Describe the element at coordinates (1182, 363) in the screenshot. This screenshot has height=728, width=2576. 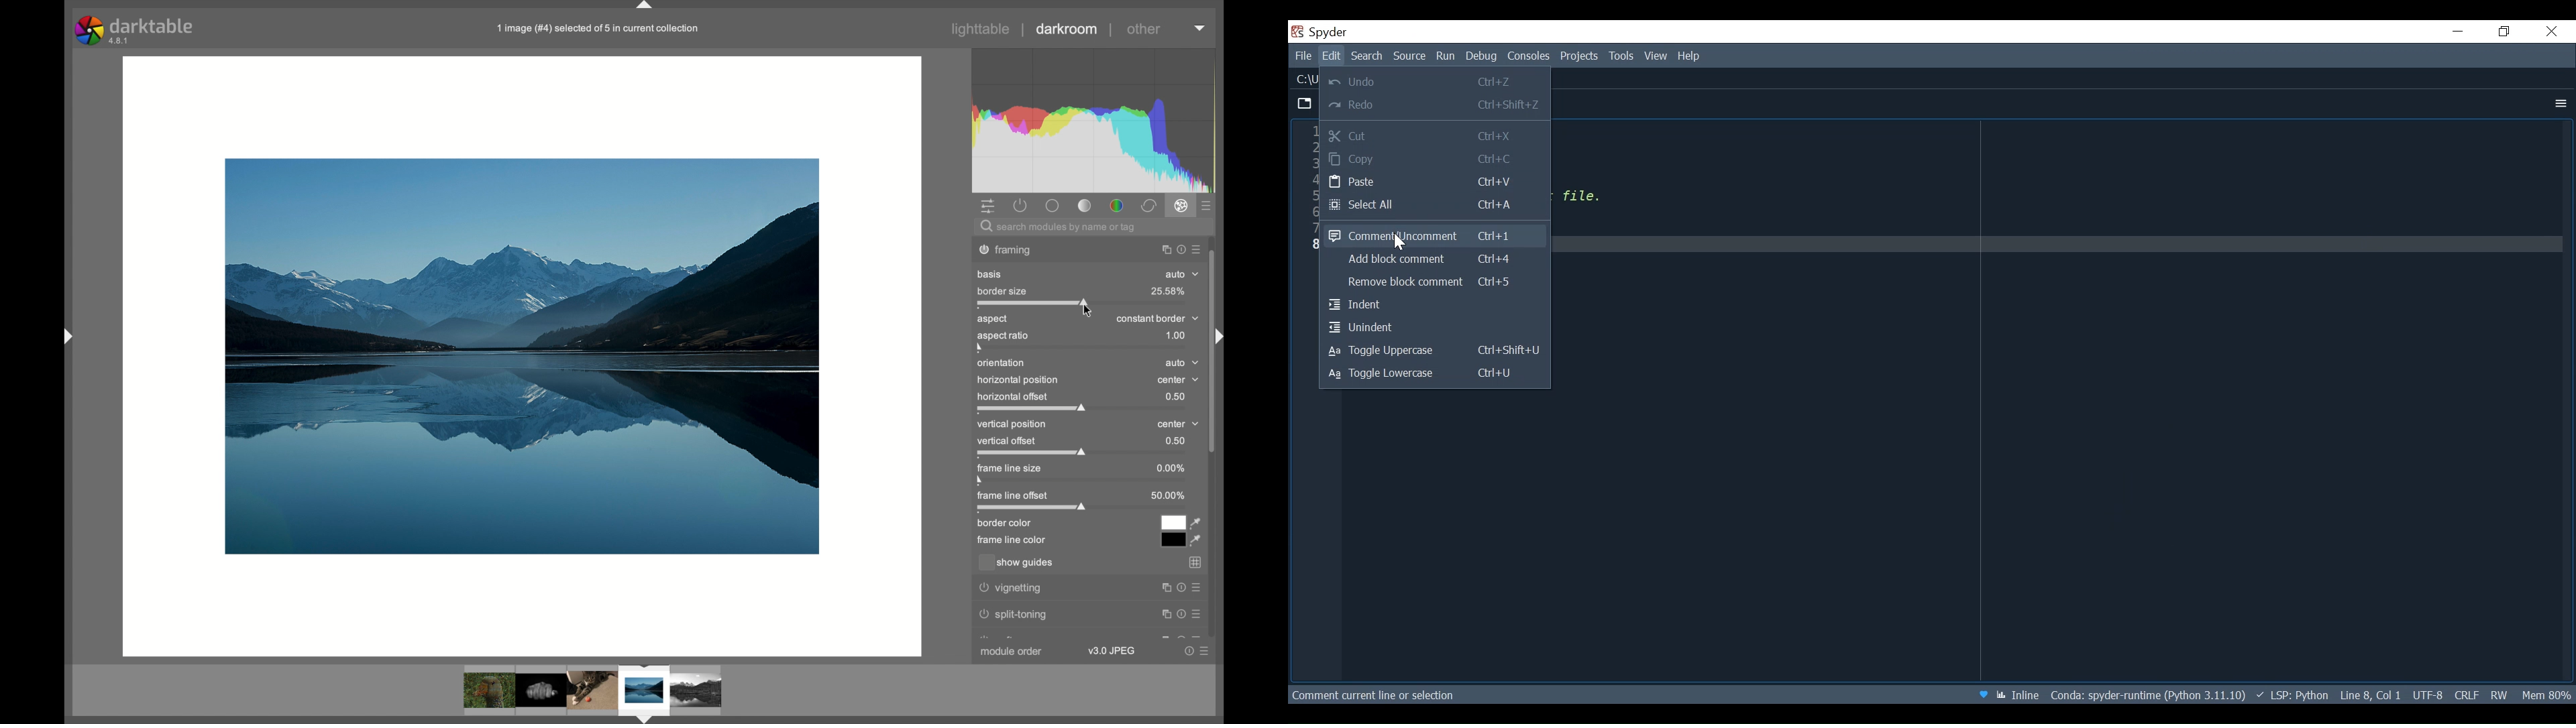
I see `auto dropdown` at that location.